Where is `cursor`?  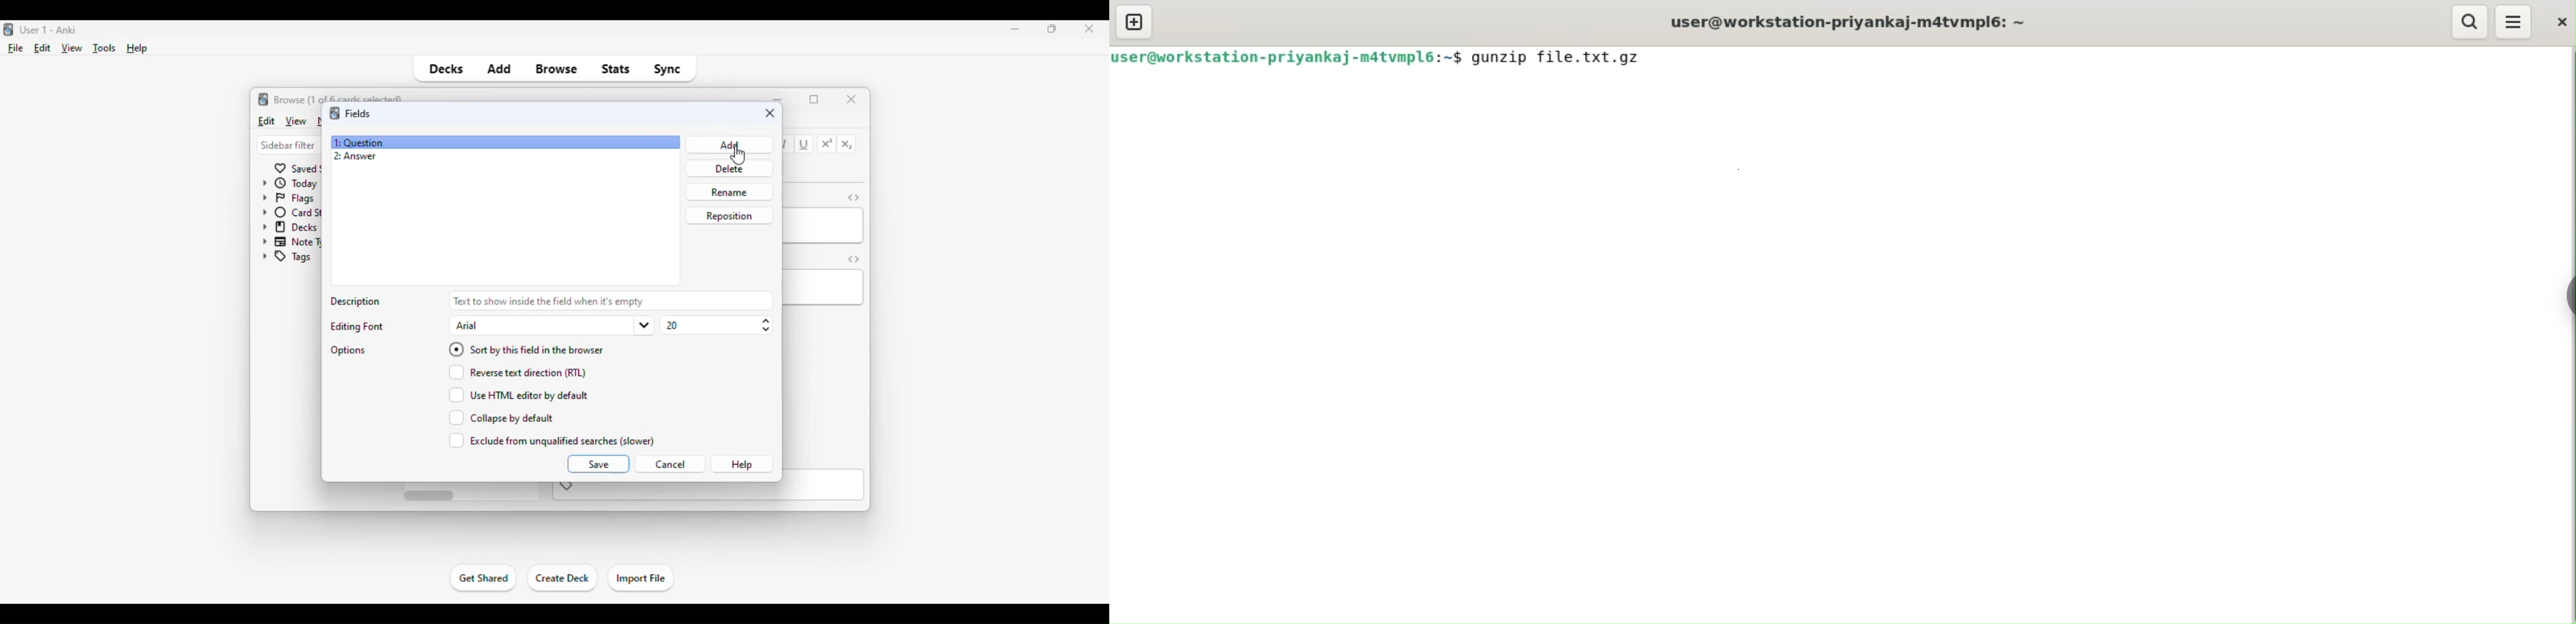
cursor is located at coordinates (737, 156).